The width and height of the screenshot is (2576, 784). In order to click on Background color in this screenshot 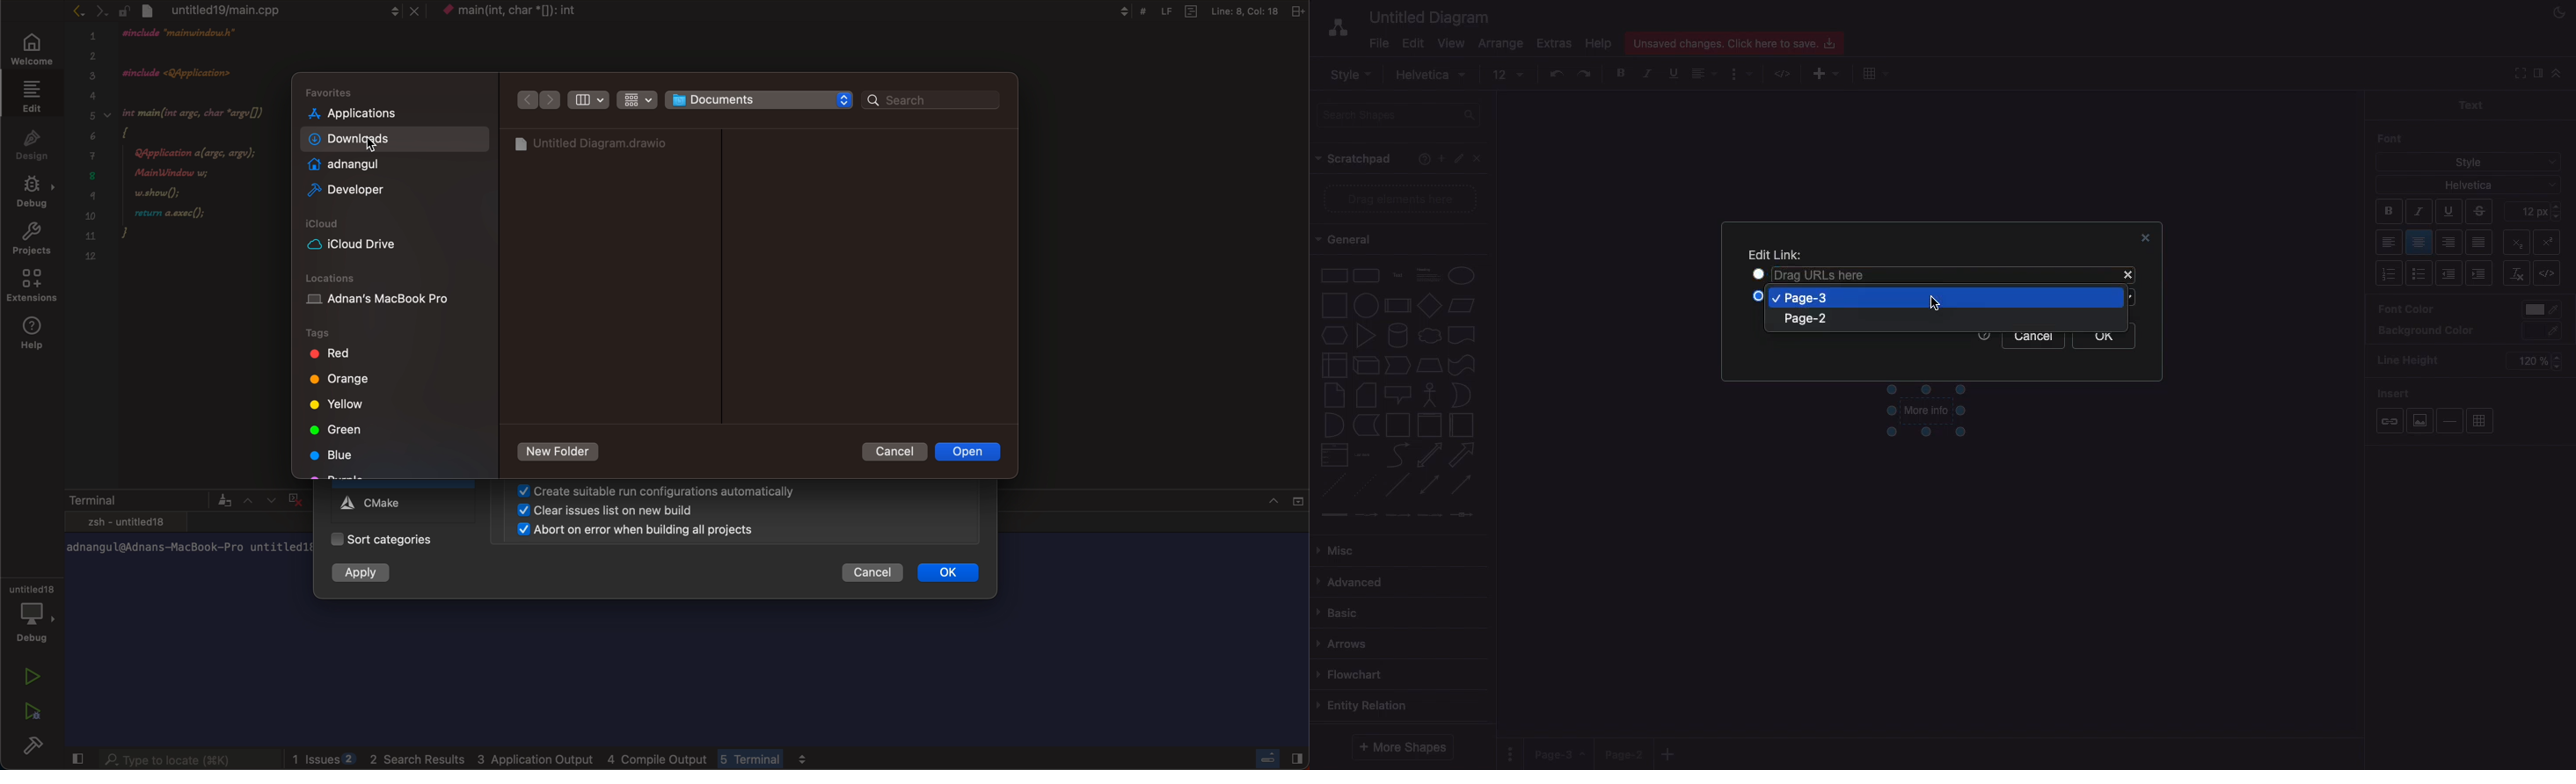, I will do `click(2426, 331)`.